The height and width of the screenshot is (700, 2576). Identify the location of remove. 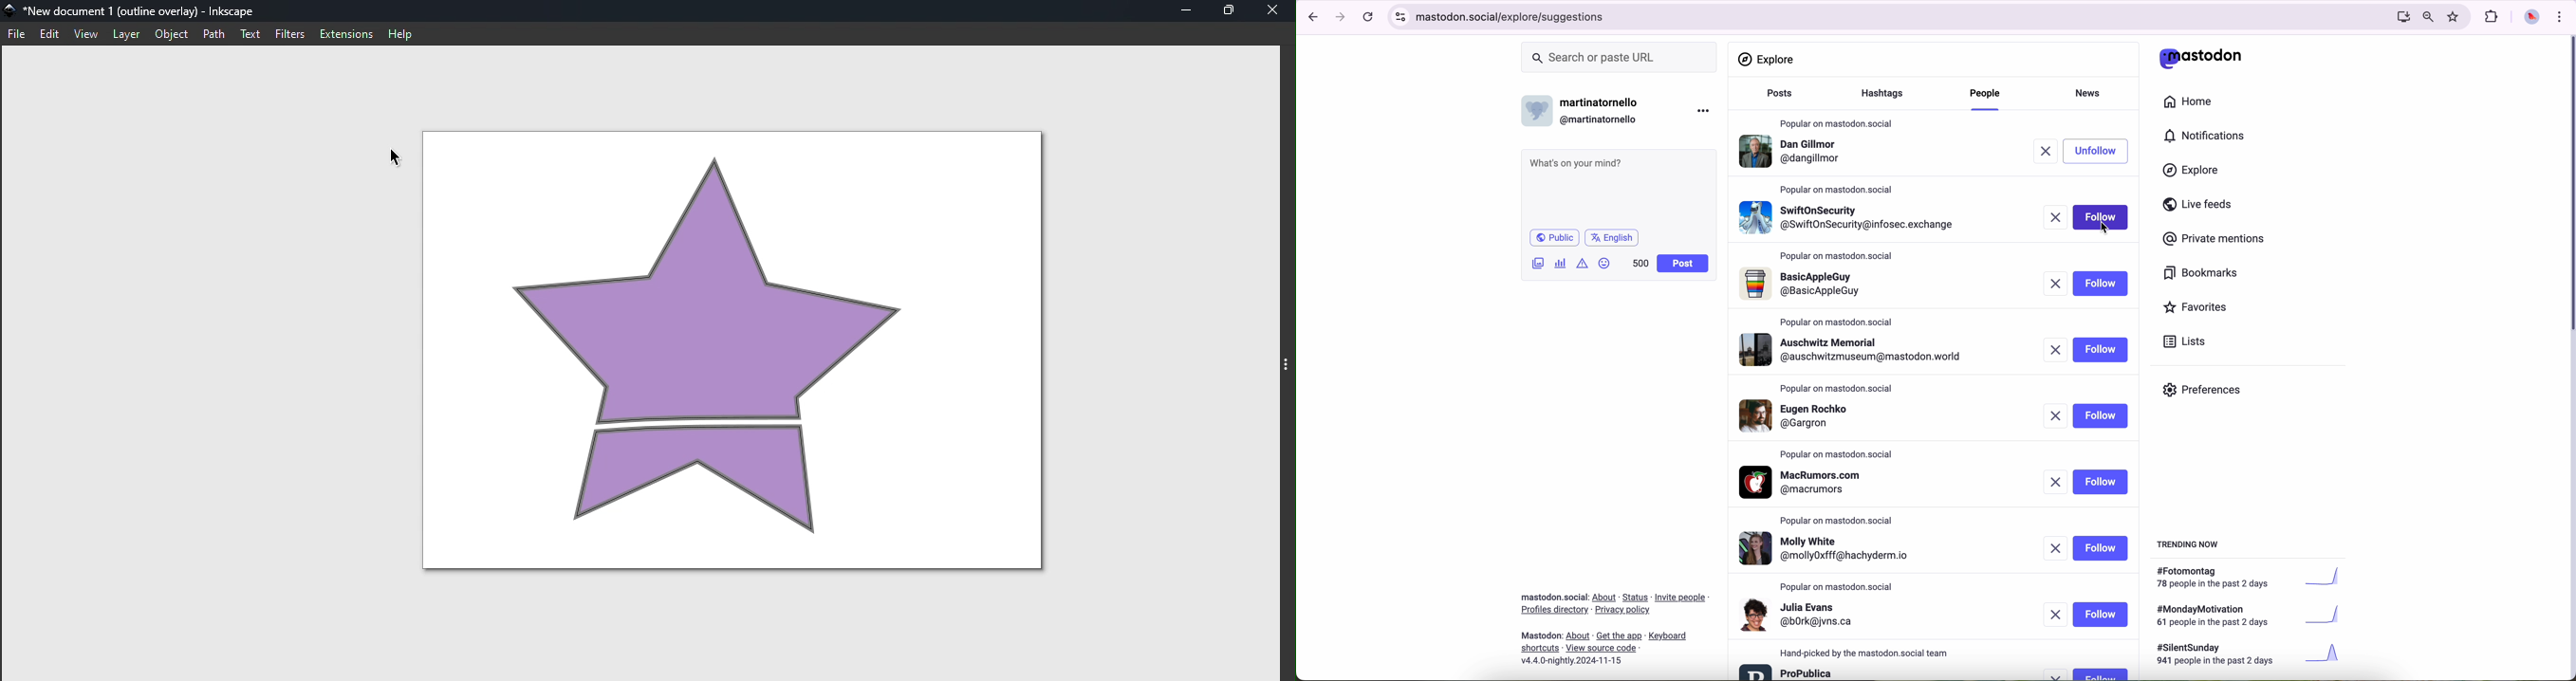
(2045, 151).